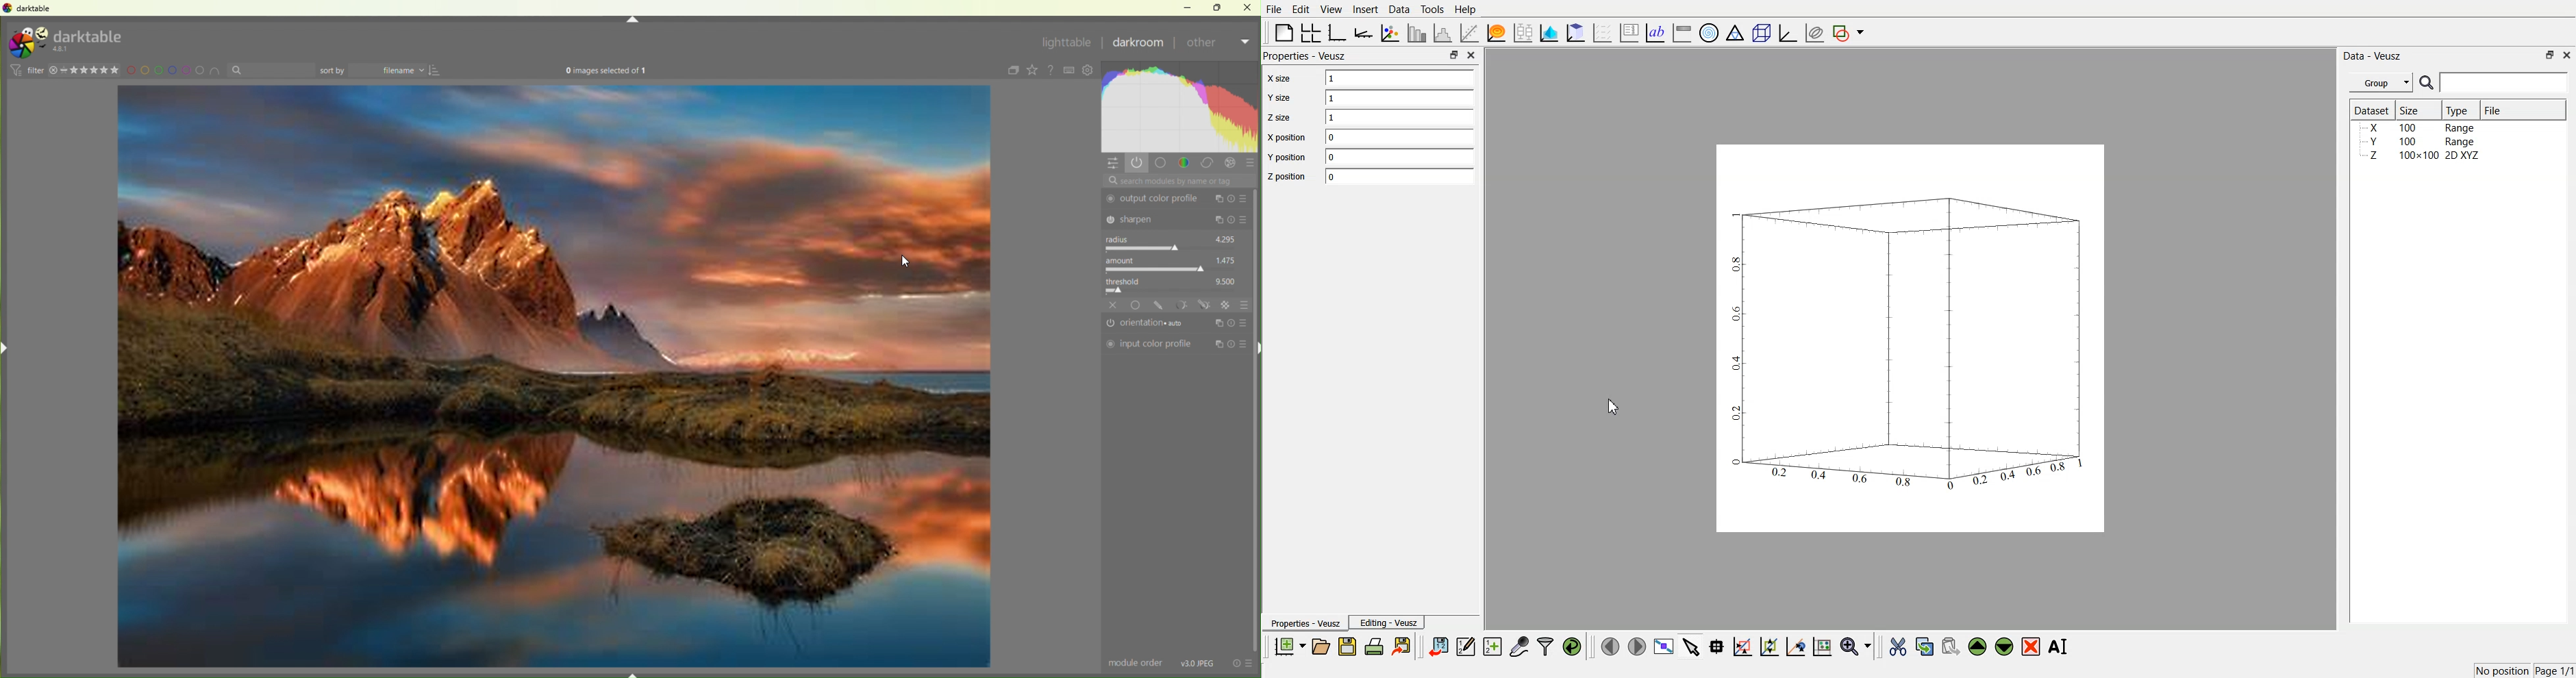 The image size is (2576, 700). I want to click on Add axis to the pane, so click(1363, 34).